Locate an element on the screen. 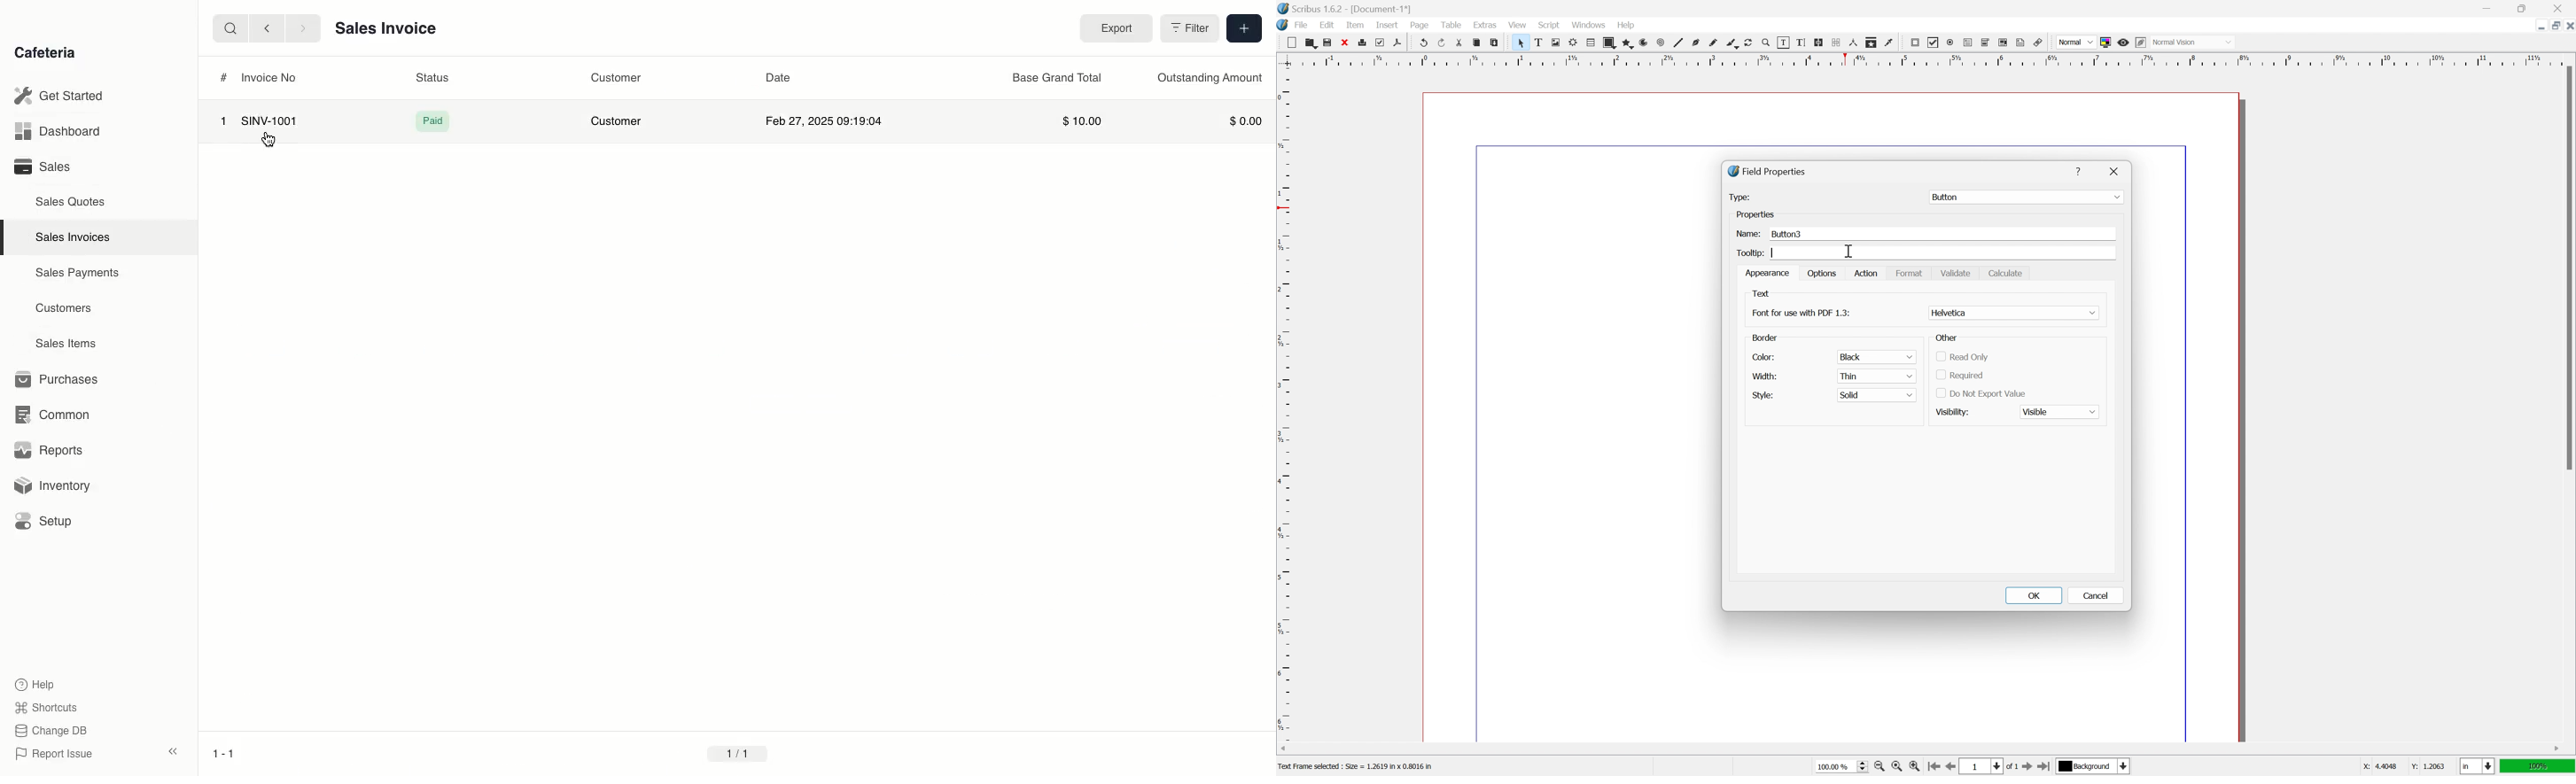  Help is located at coordinates (36, 682).